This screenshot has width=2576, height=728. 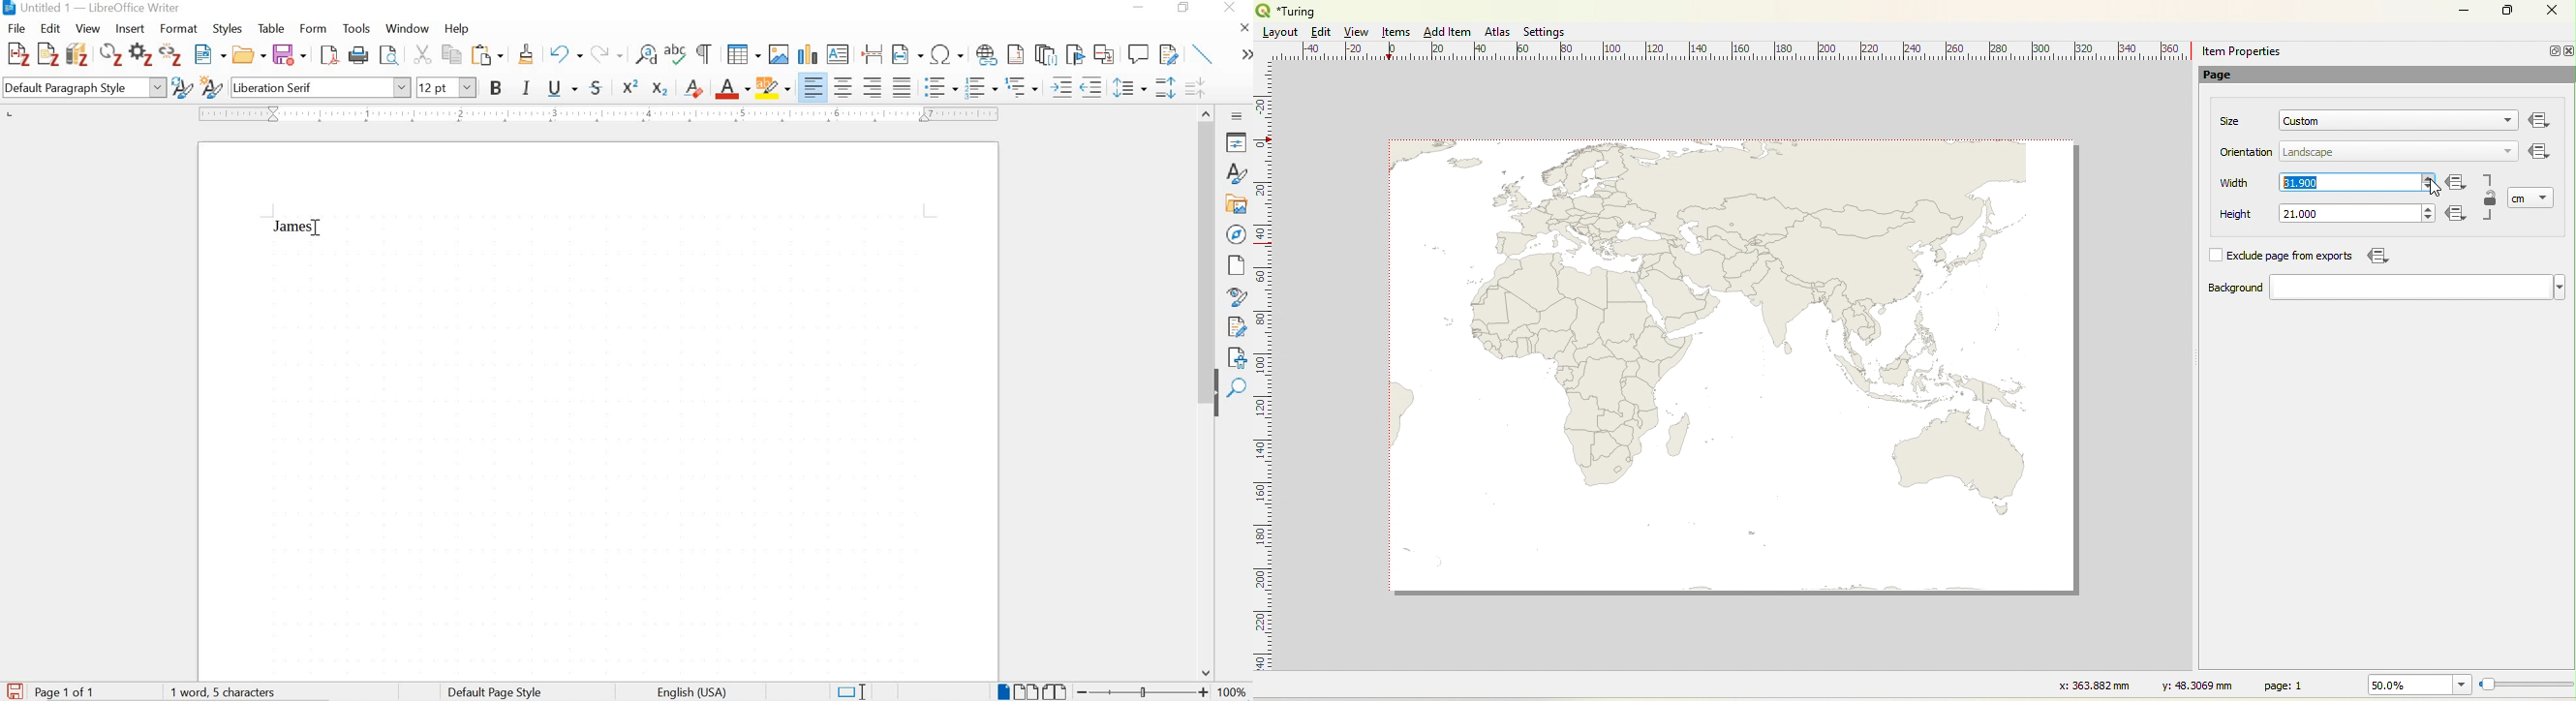 I want to click on increase paragraph spacing, so click(x=1165, y=89).